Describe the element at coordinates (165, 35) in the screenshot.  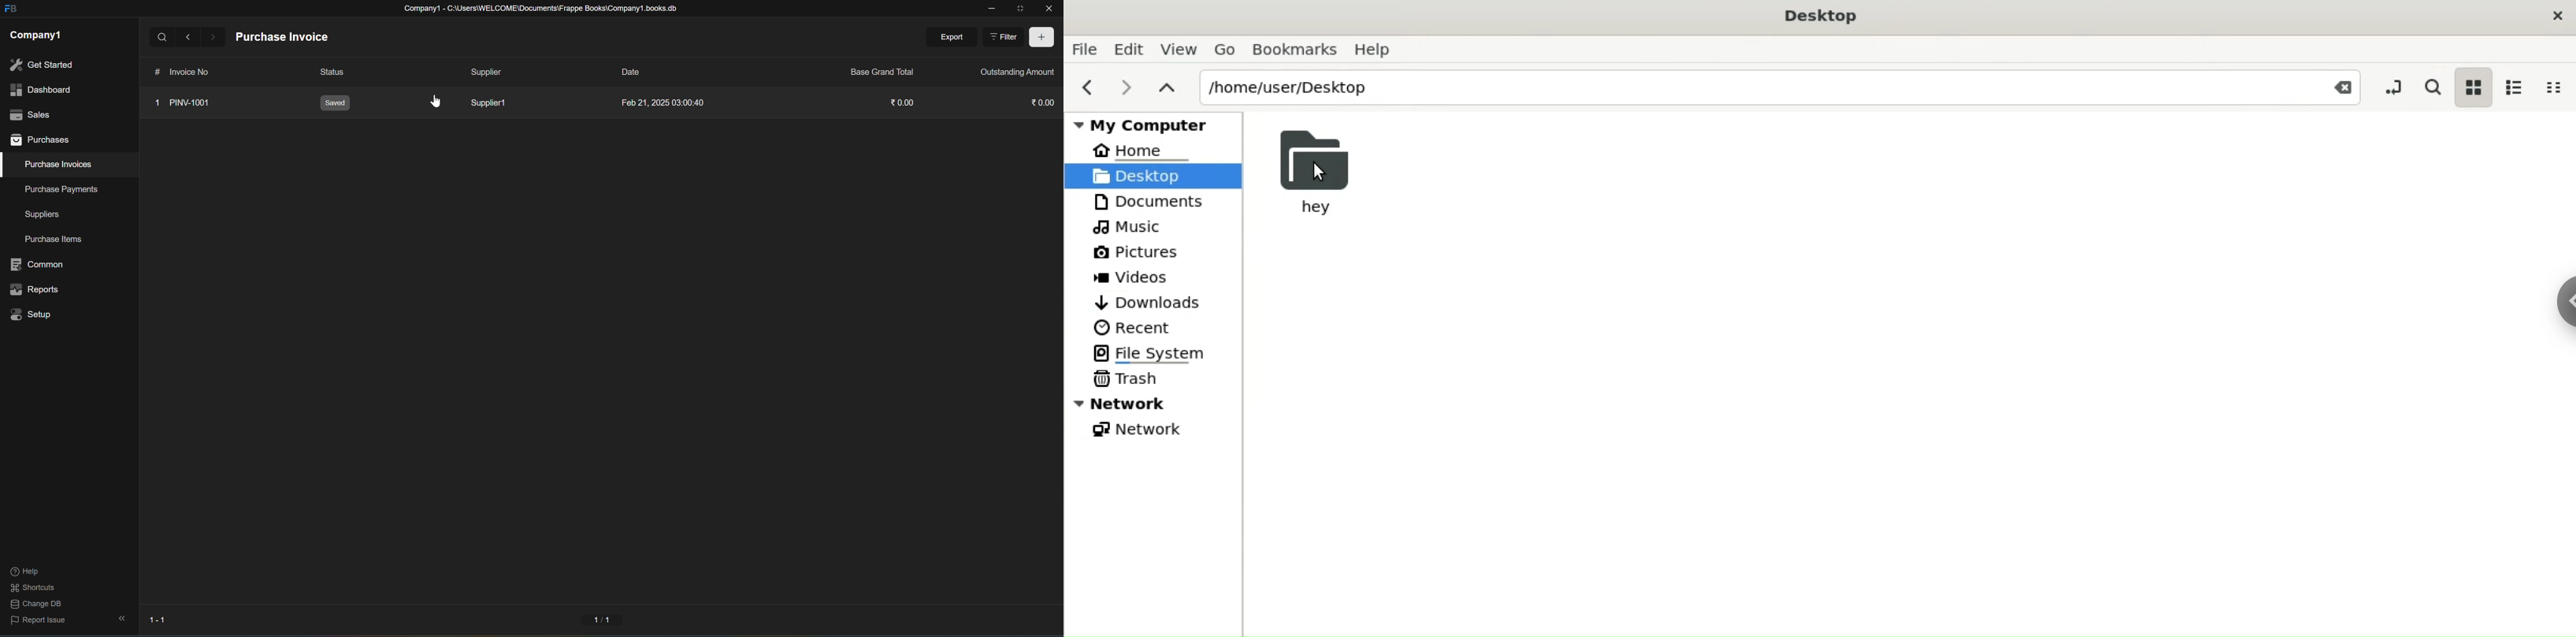
I see `search` at that location.